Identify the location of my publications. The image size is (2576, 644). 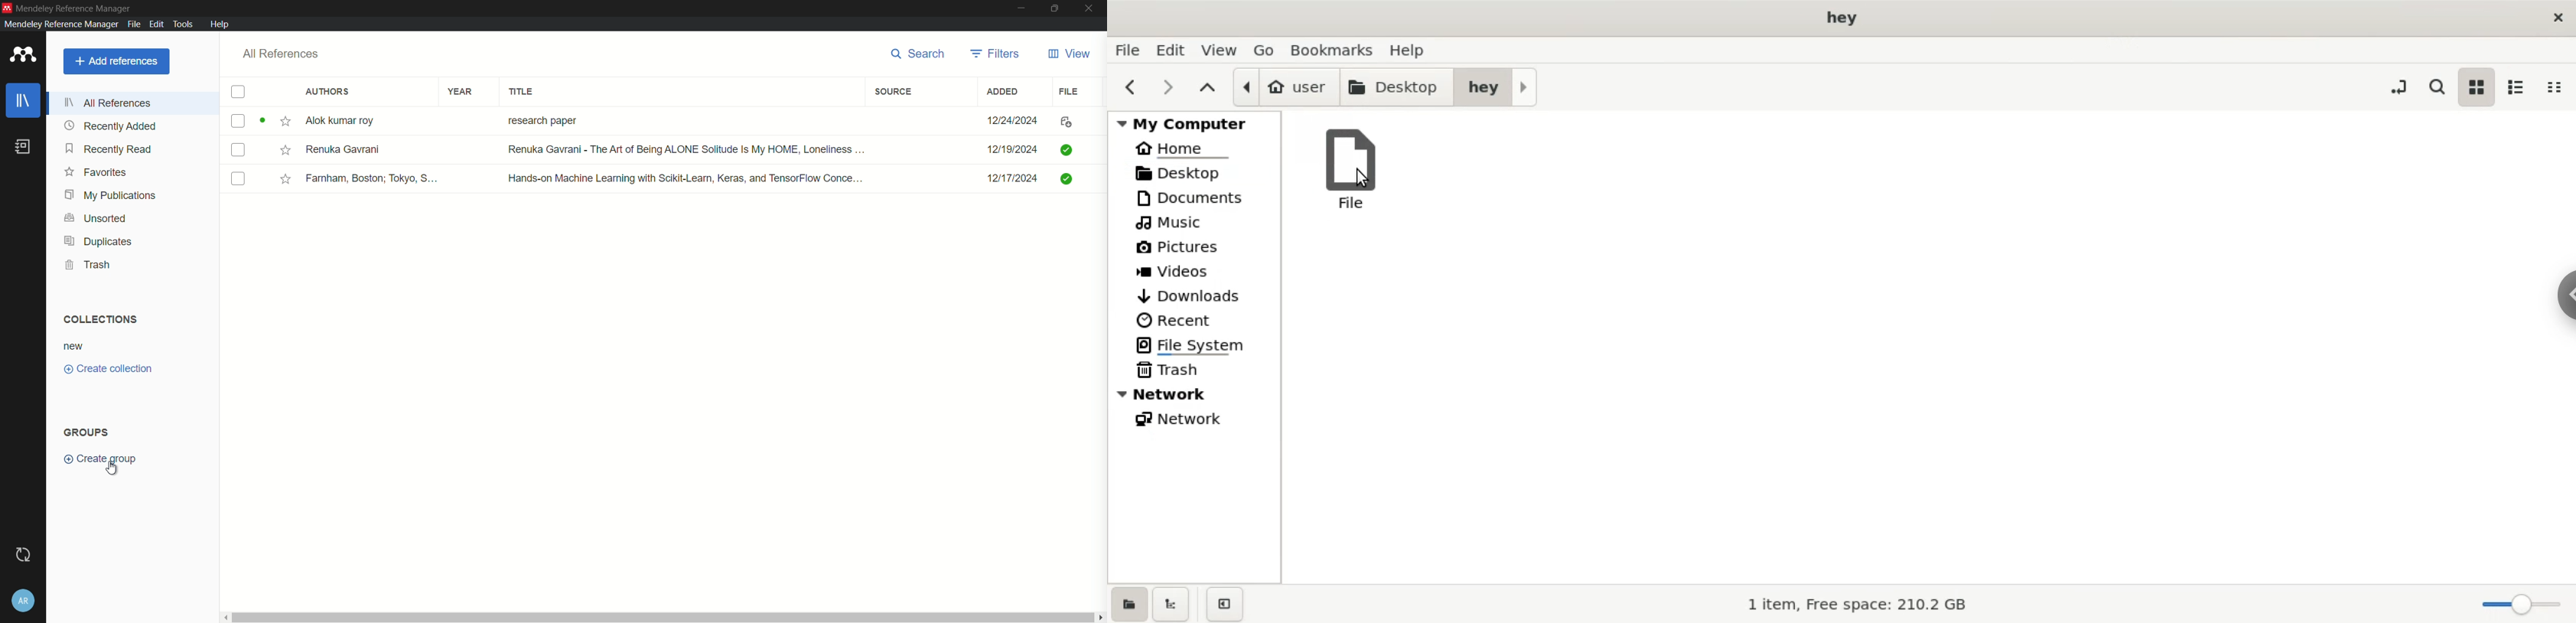
(111, 195).